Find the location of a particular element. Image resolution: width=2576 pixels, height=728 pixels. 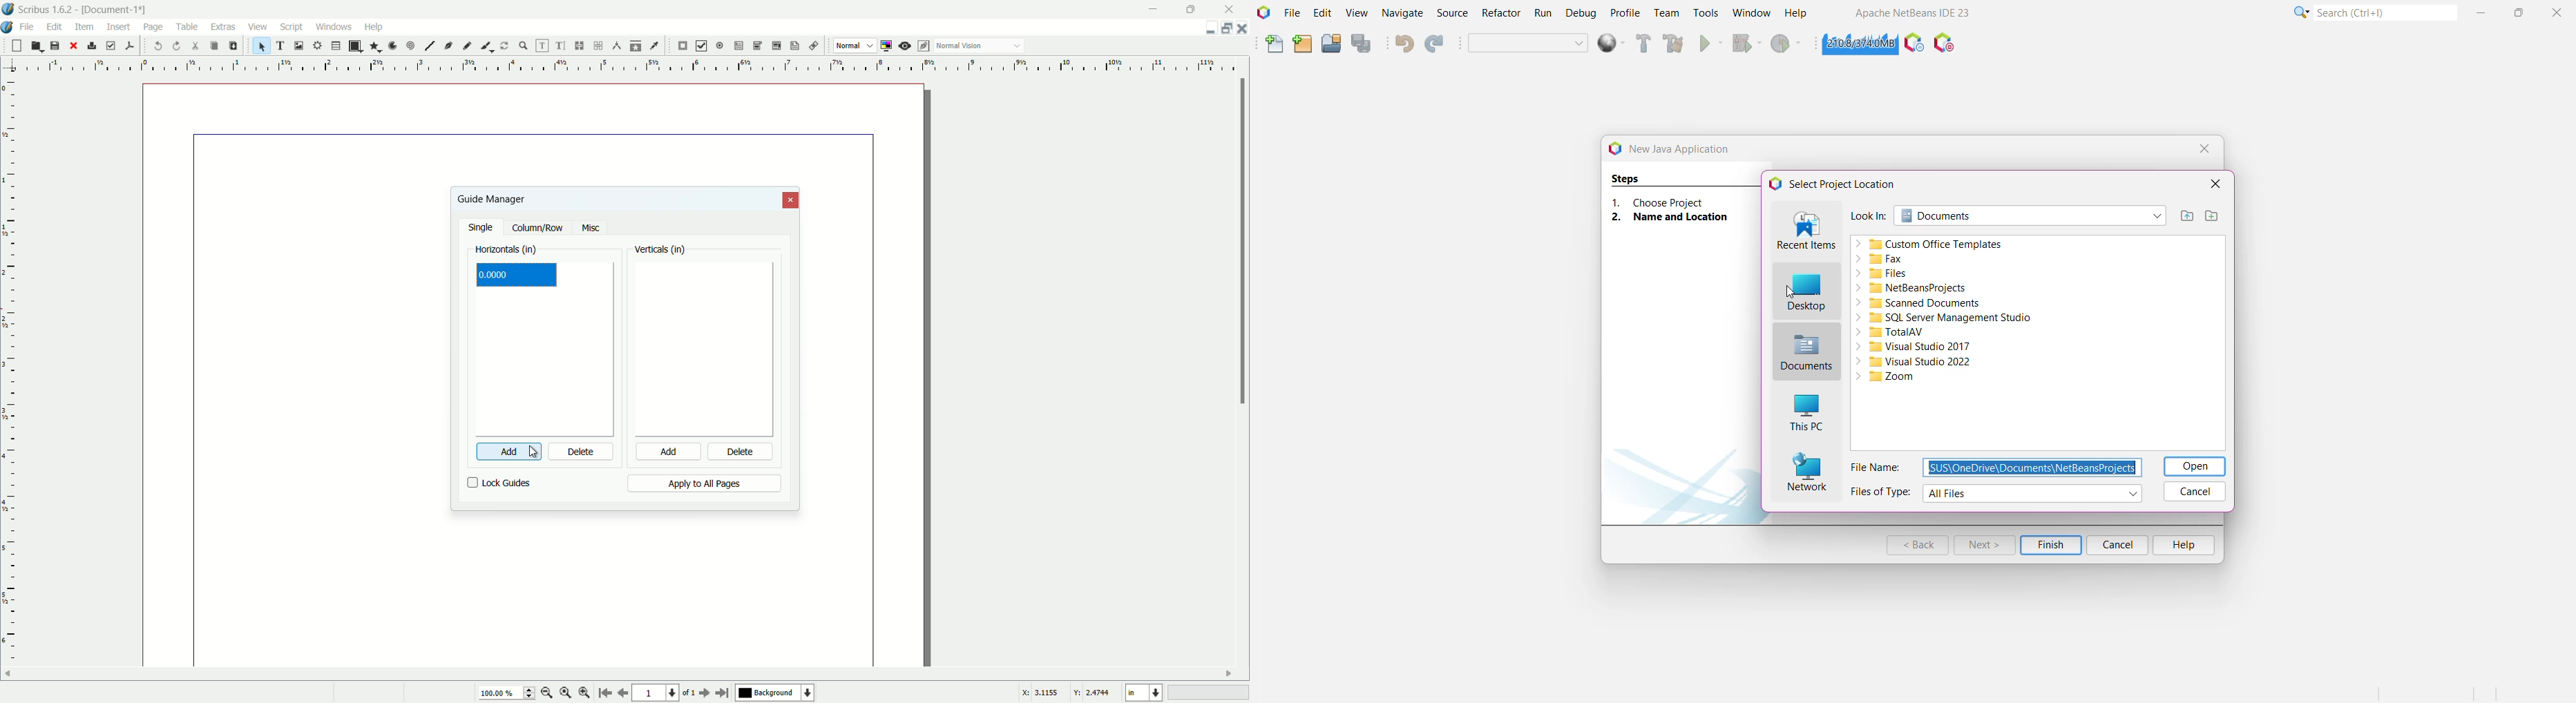

go to next page is located at coordinates (703, 693).